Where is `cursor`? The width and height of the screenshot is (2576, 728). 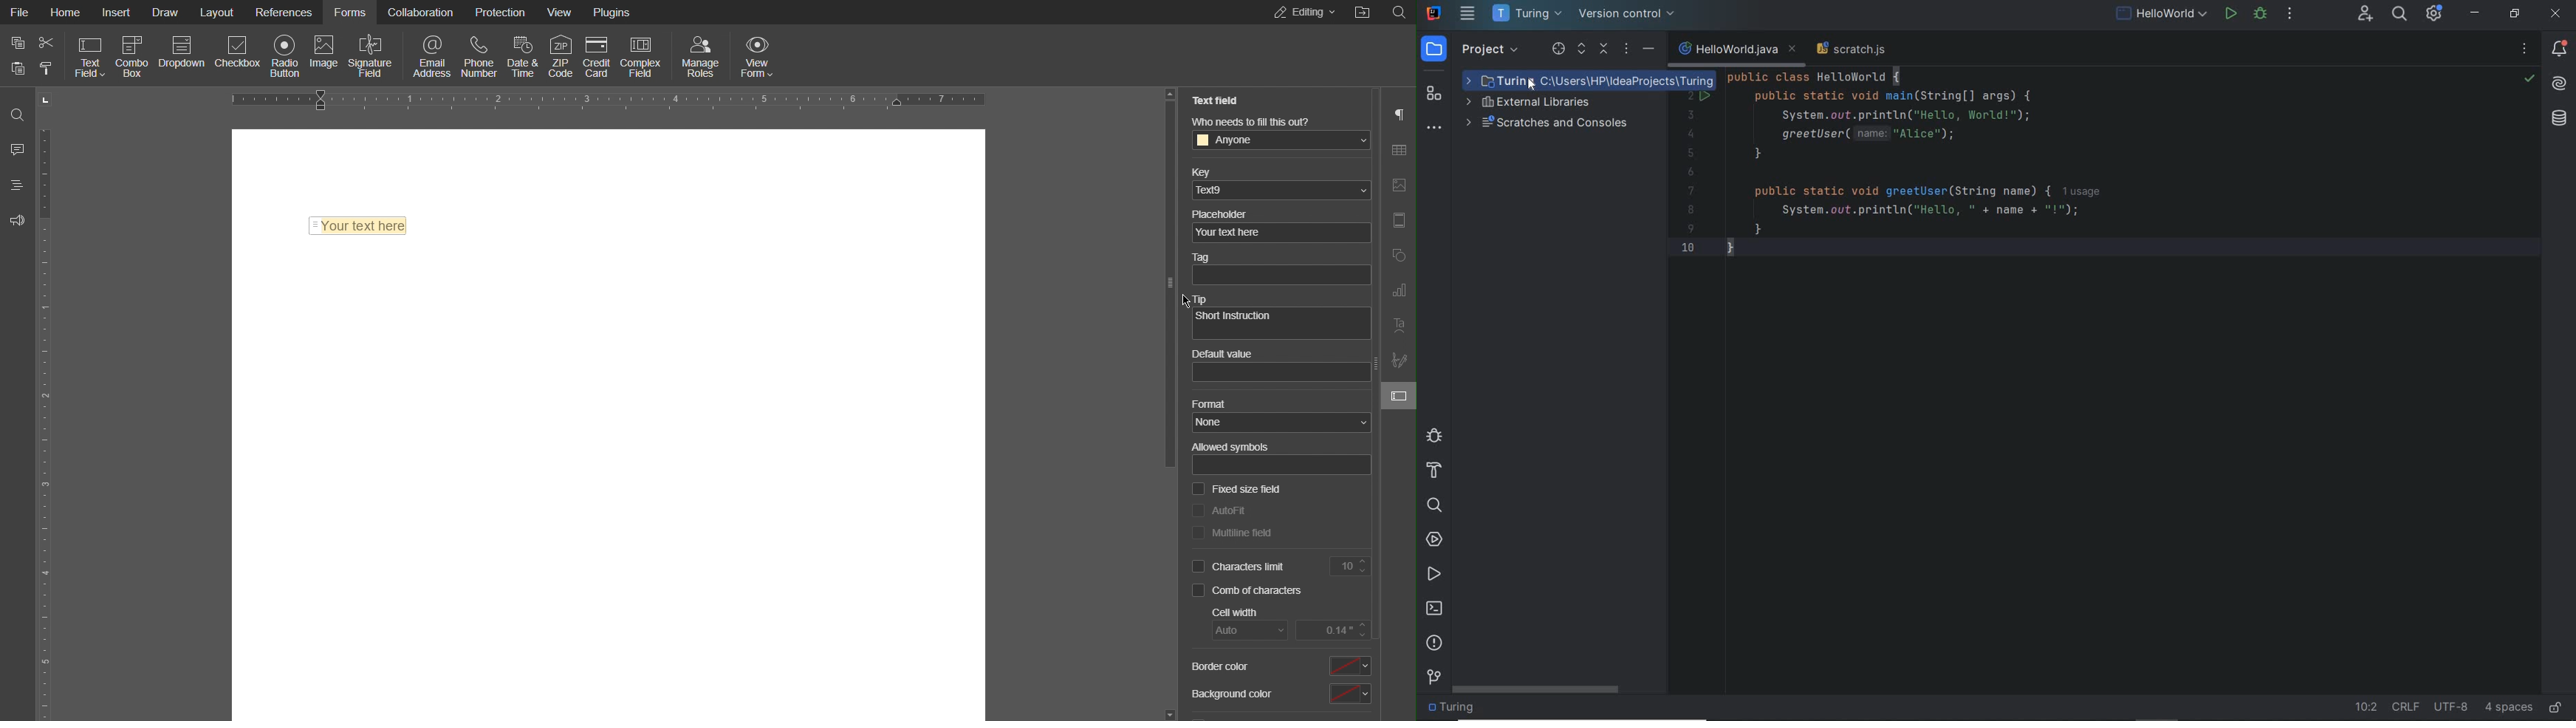 cursor is located at coordinates (1192, 307).